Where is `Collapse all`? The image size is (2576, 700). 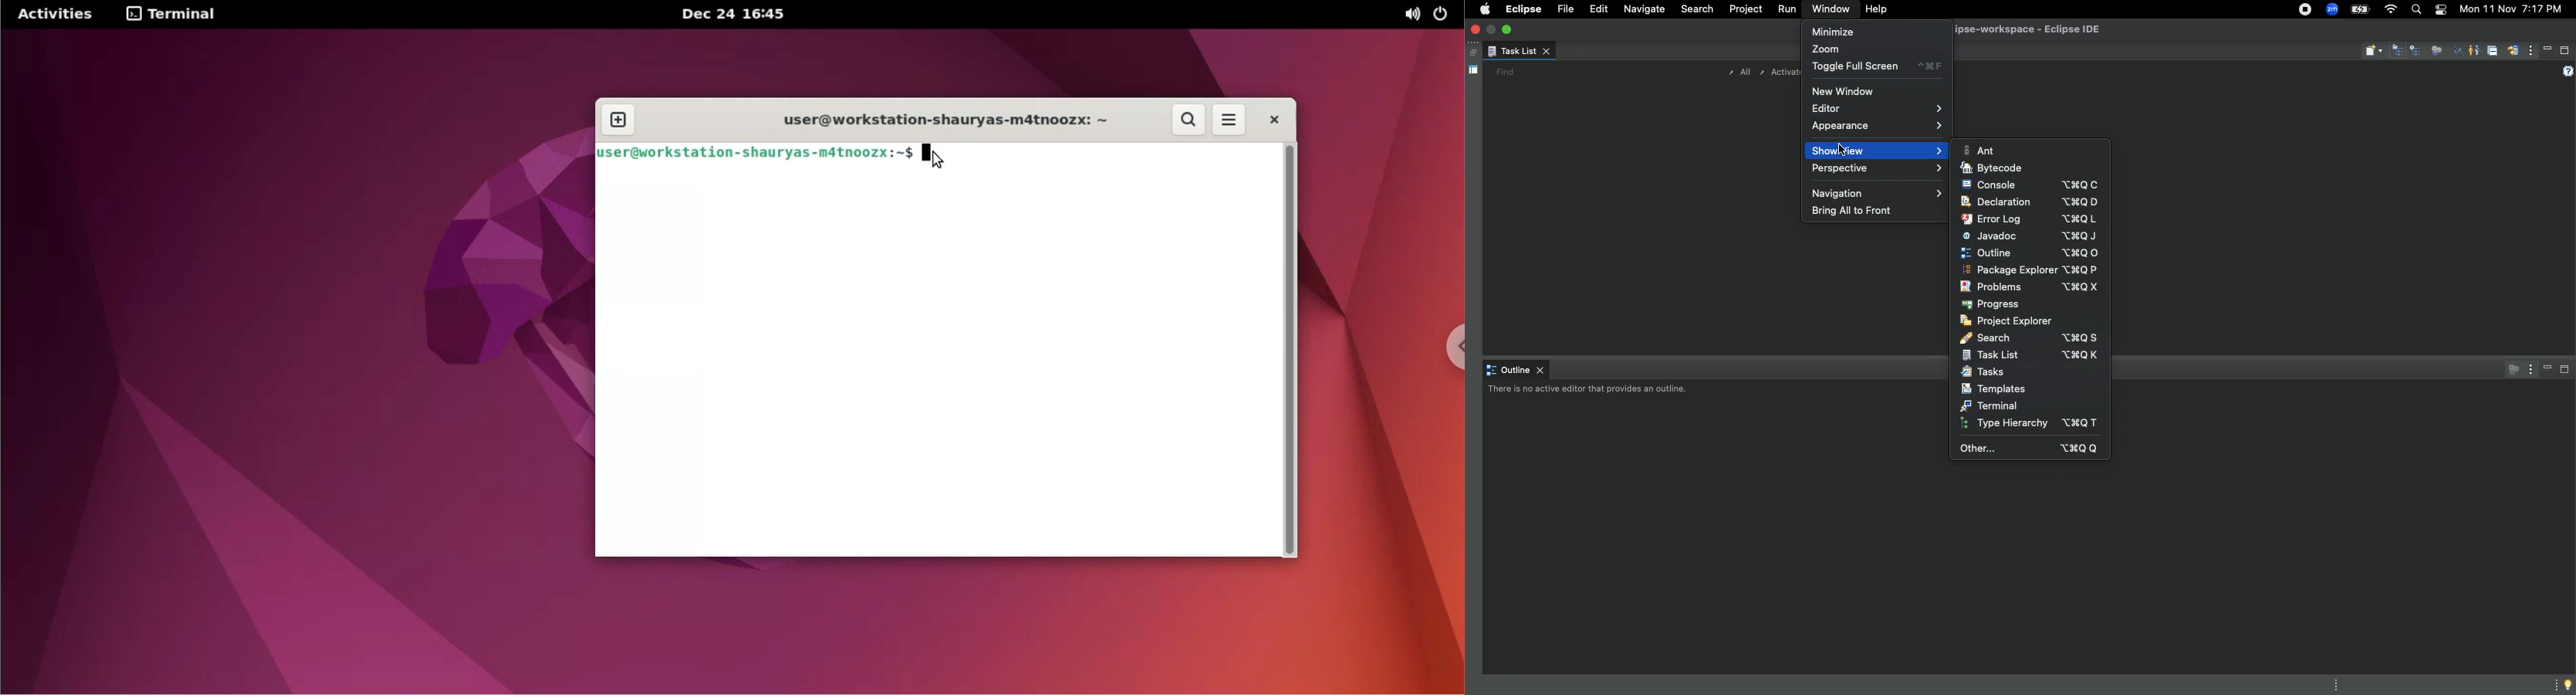 Collapse all is located at coordinates (2492, 53).